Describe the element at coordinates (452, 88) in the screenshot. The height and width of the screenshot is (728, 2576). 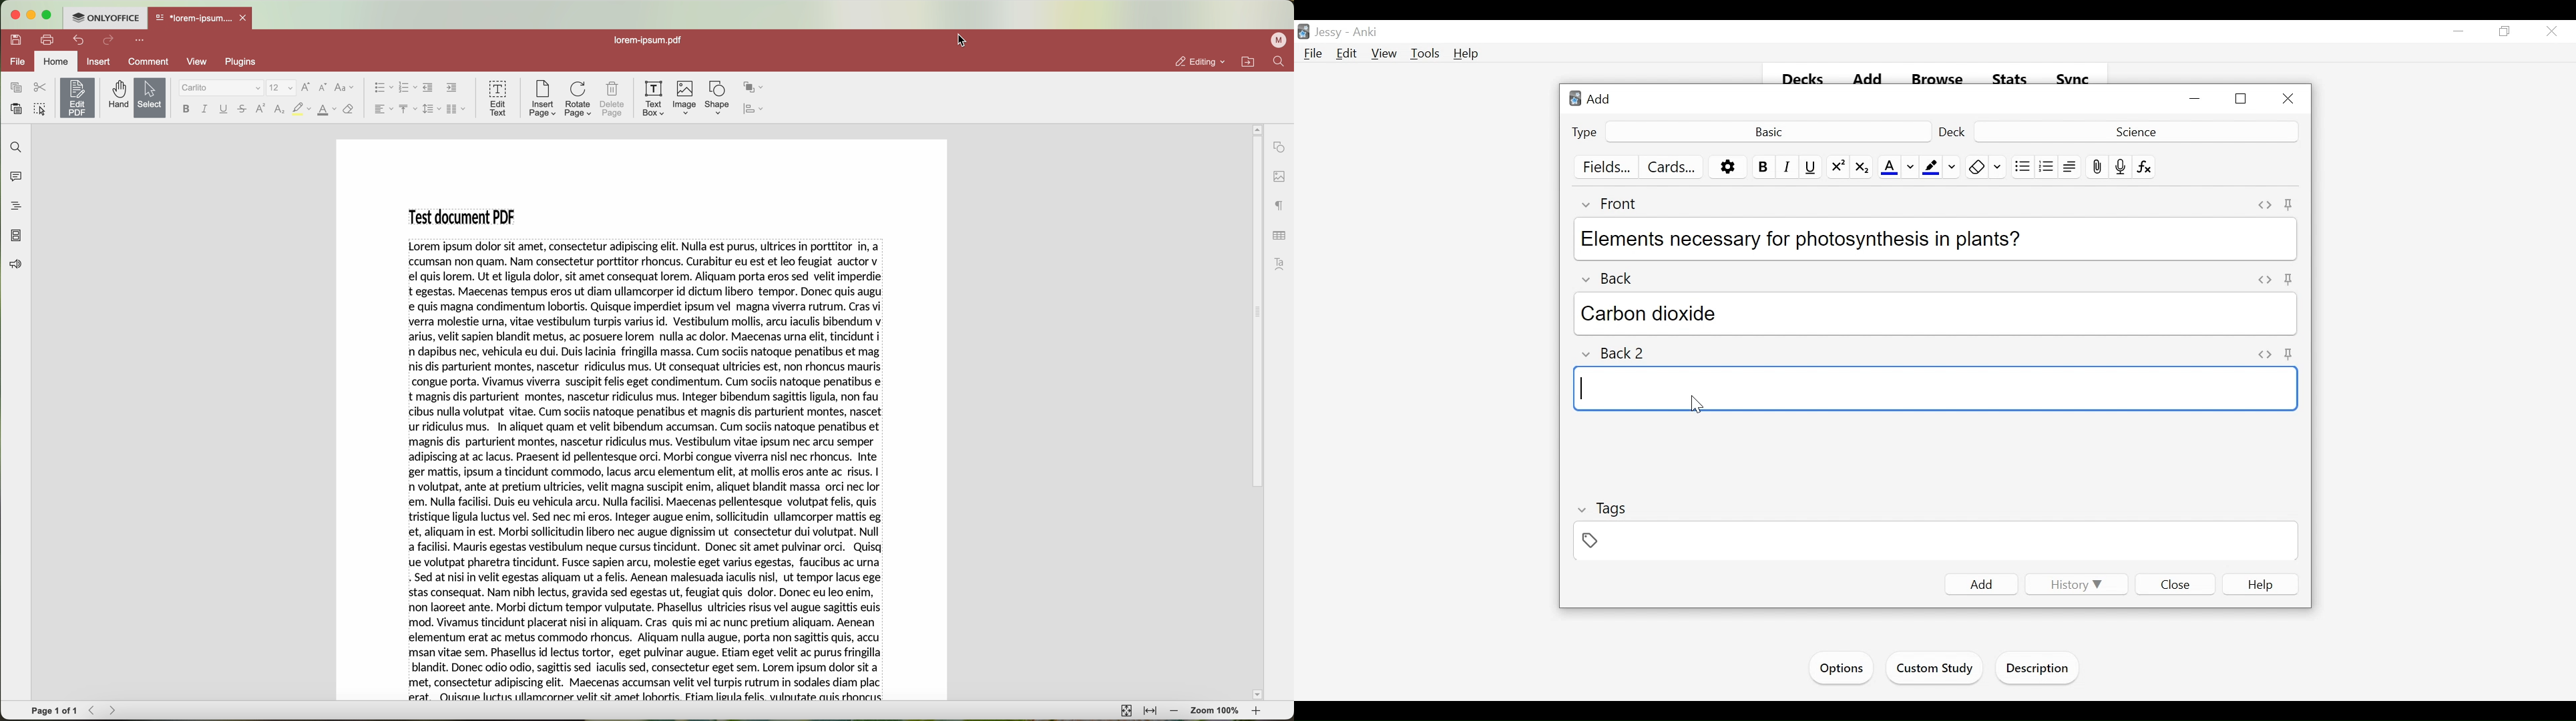
I see `increase indent` at that location.